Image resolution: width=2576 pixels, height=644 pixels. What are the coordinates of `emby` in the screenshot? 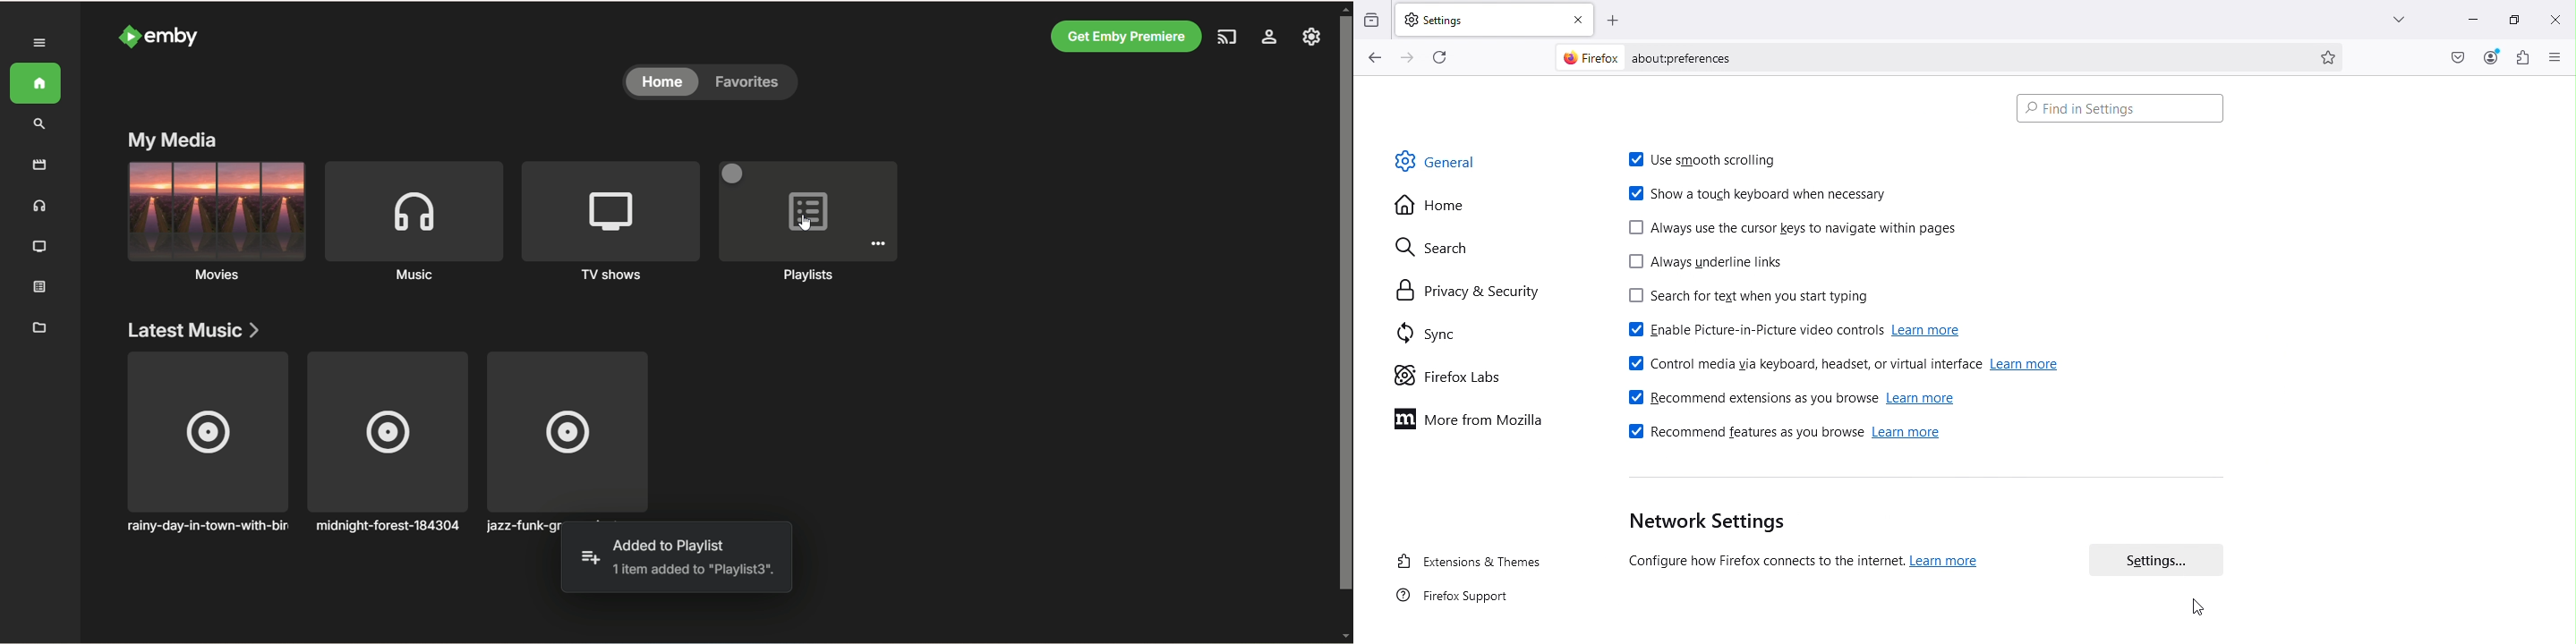 It's located at (173, 37).